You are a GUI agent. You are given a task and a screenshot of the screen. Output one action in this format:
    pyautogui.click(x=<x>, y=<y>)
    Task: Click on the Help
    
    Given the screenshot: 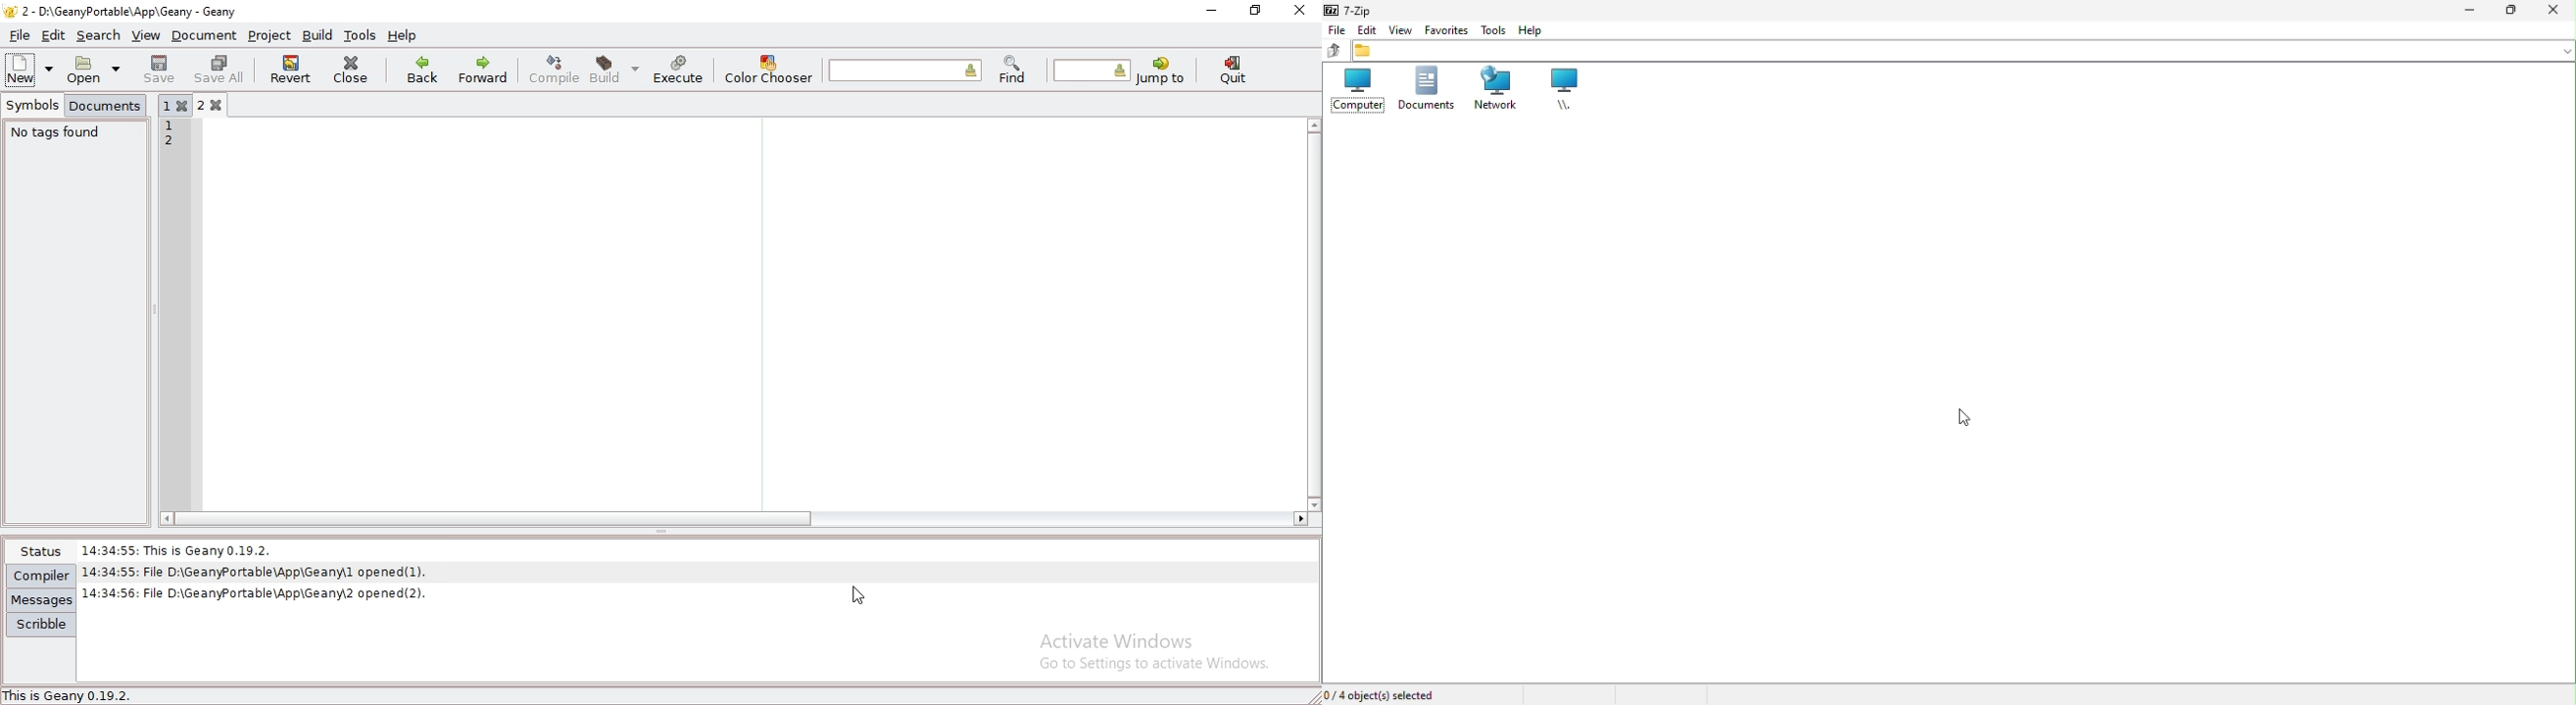 What is the action you would take?
    pyautogui.click(x=1532, y=30)
    